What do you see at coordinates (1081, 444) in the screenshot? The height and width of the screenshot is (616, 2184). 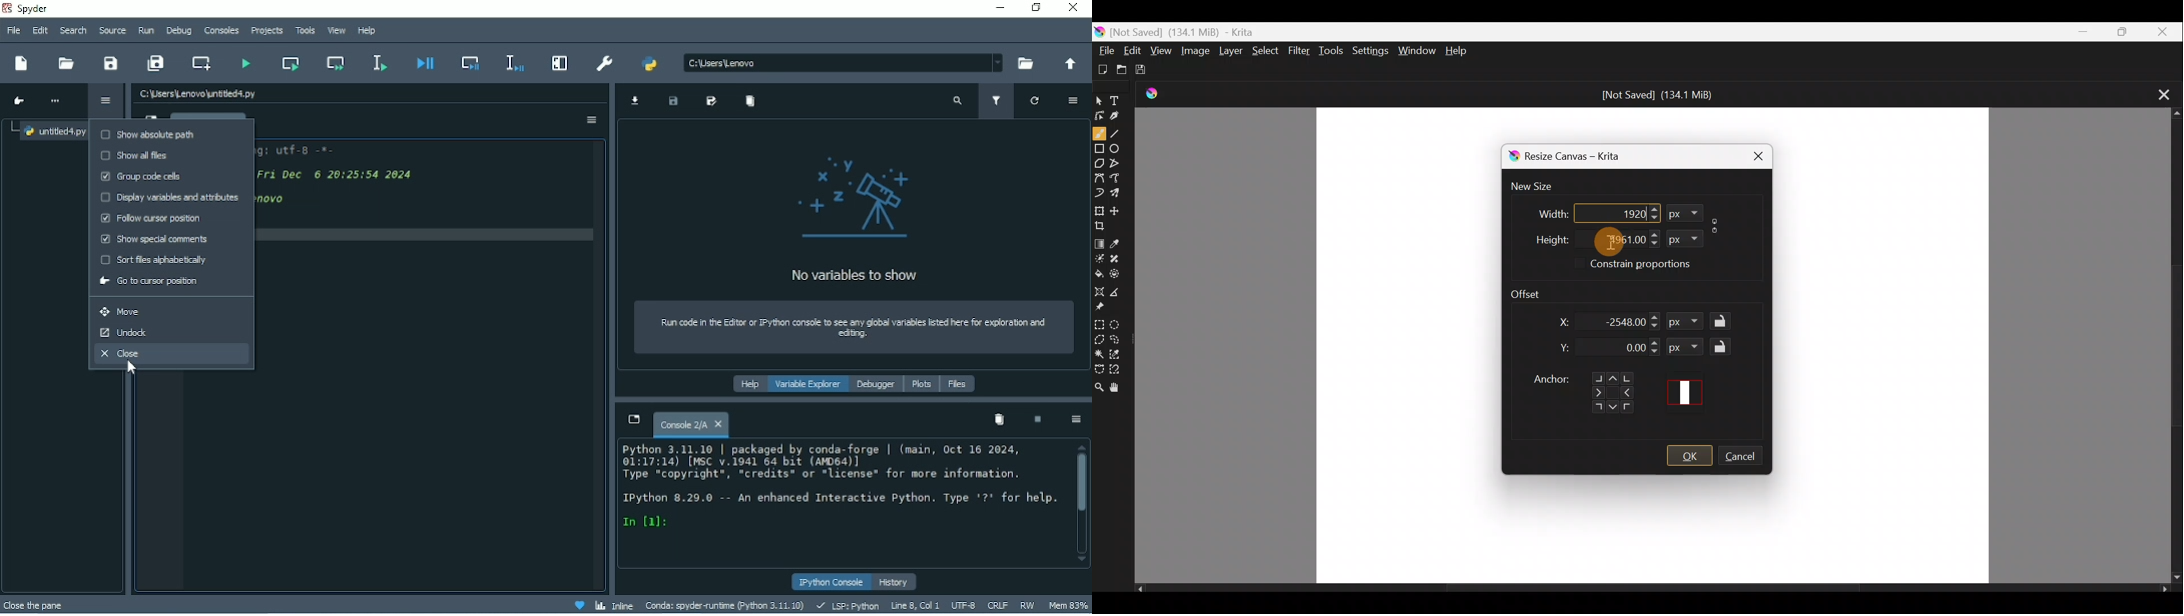 I see `scroll up` at bounding box center [1081, 444].